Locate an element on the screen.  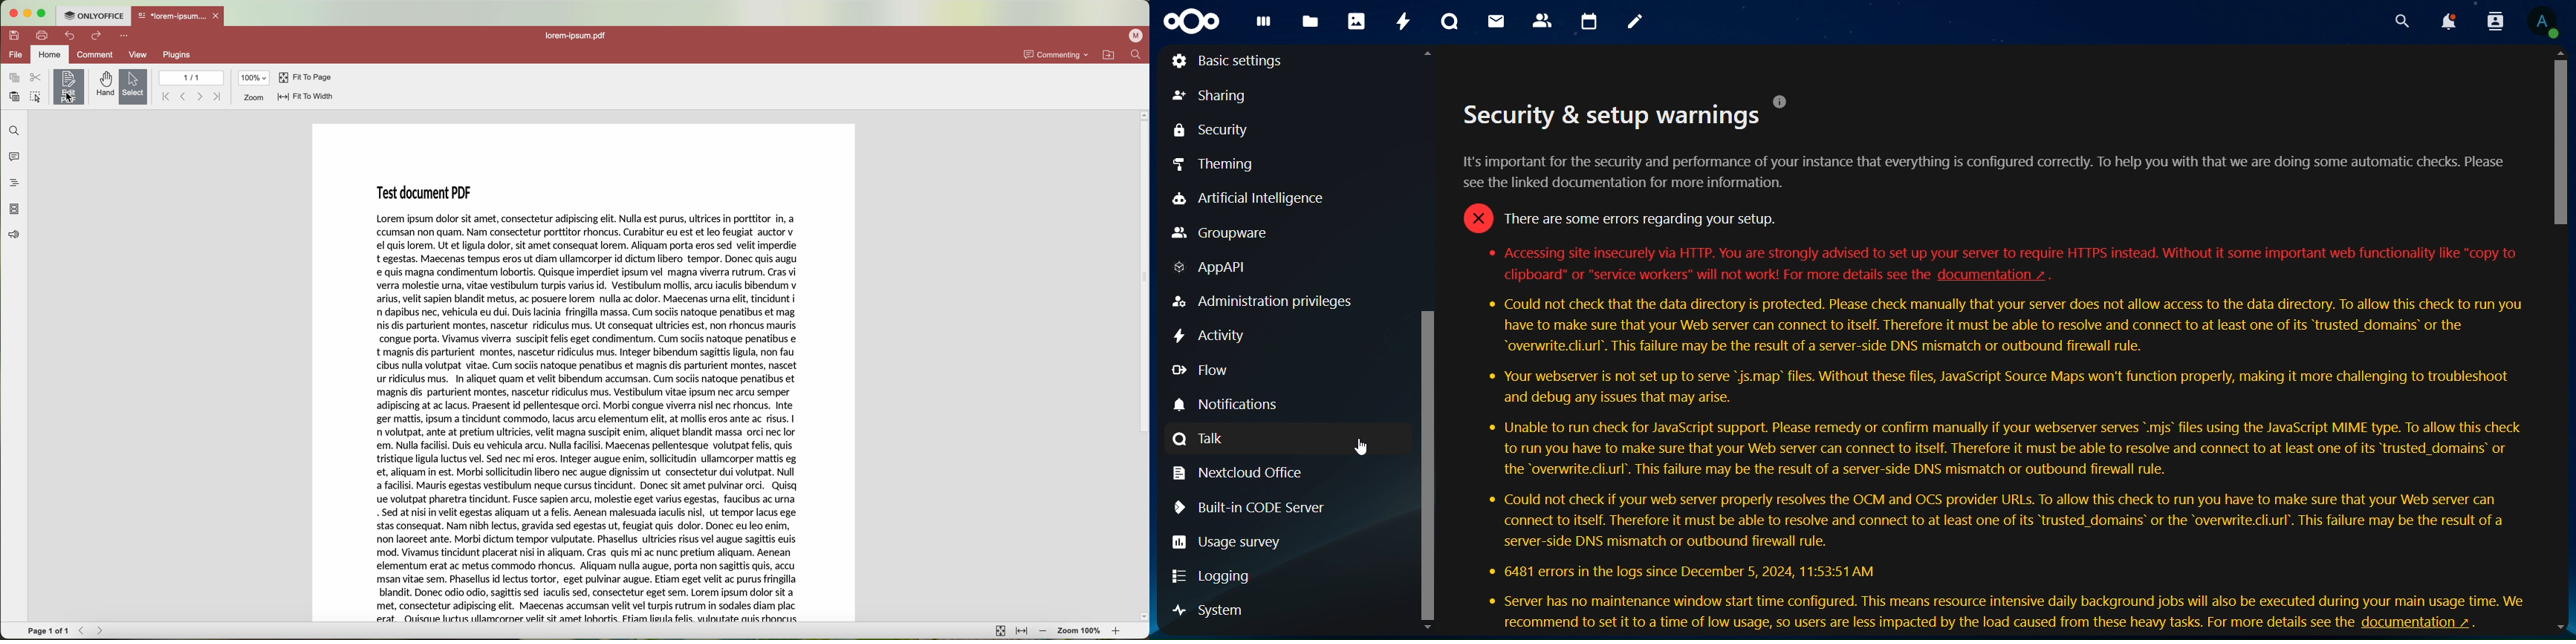
user profile is located at coordinates (1136, 37).